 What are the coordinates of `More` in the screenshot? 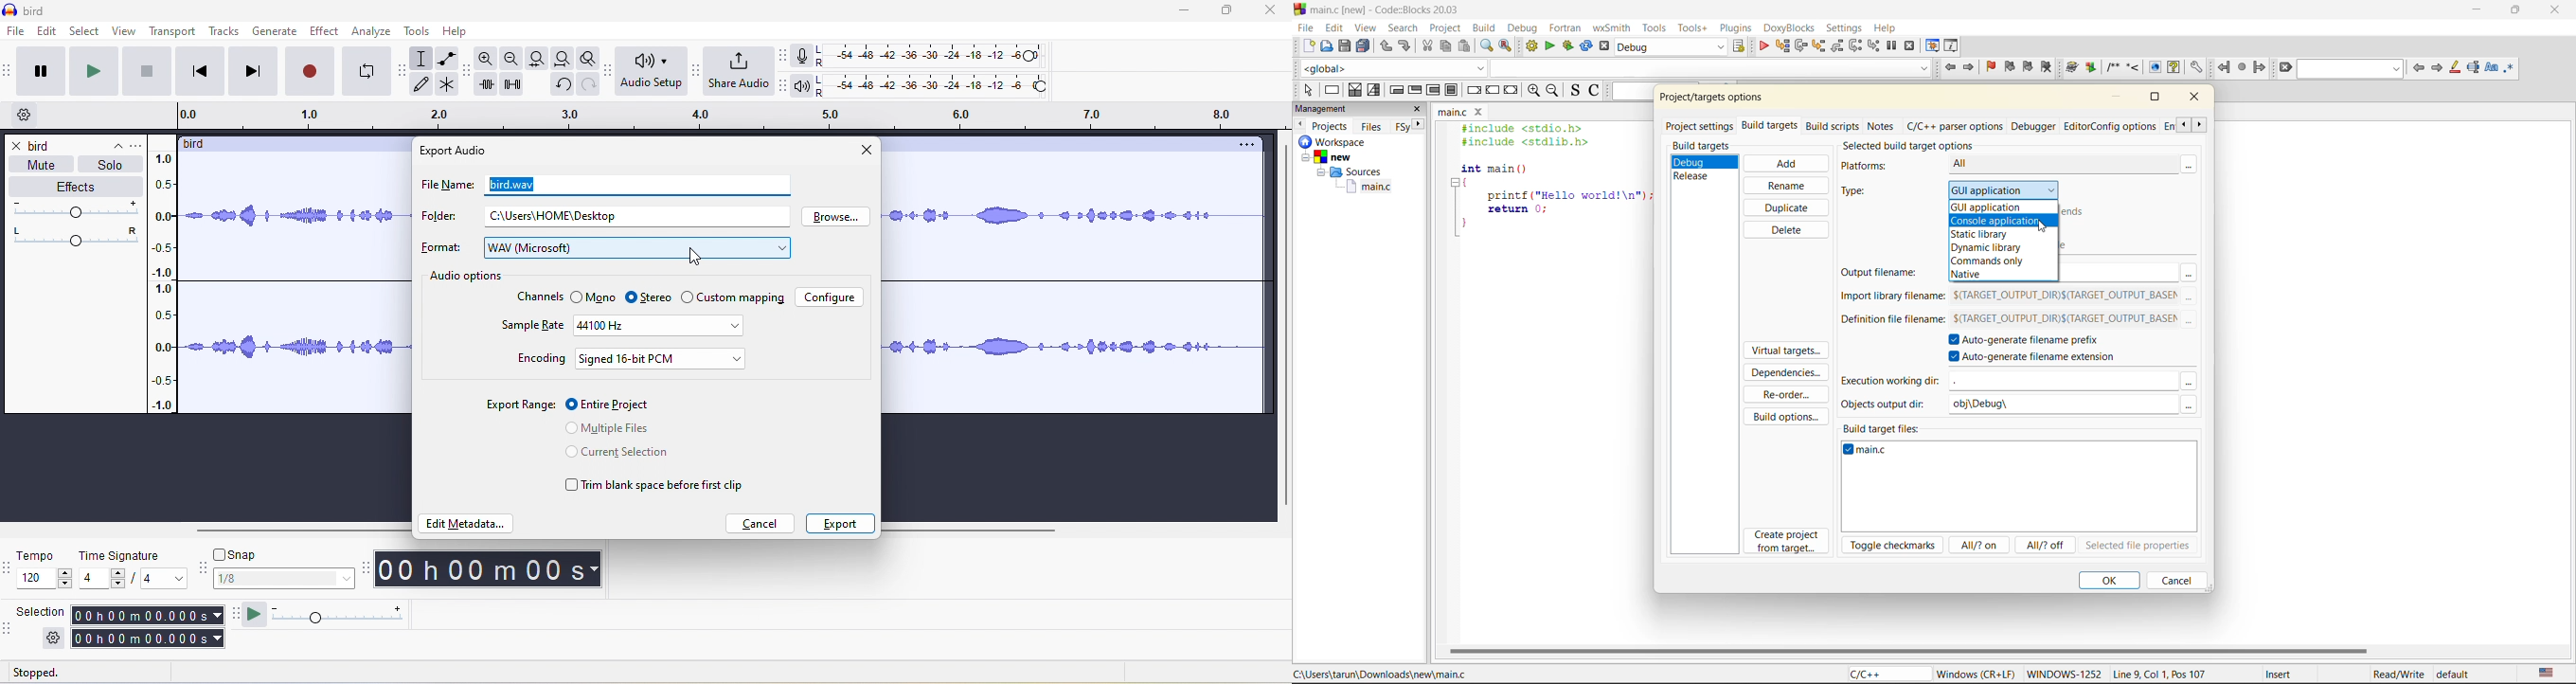 It's located at (2188, 405).